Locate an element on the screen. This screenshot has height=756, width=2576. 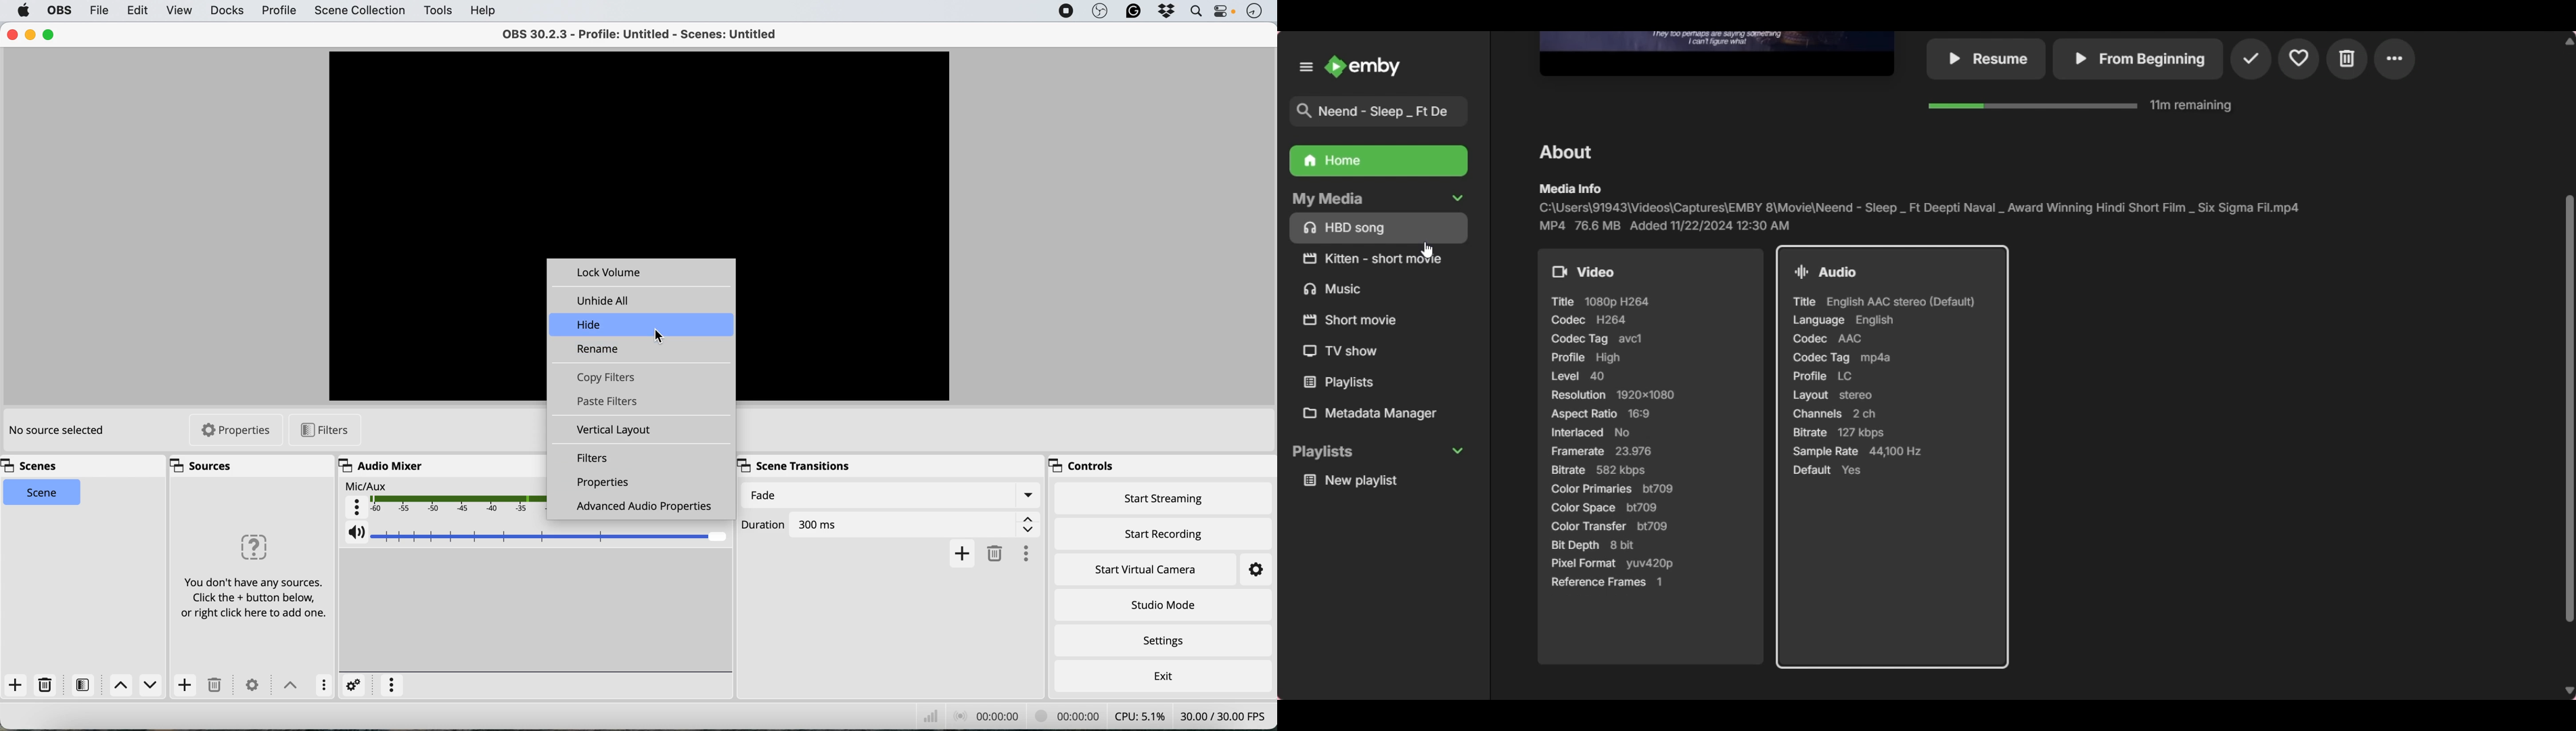
tools is located at coordinates (436, 11).